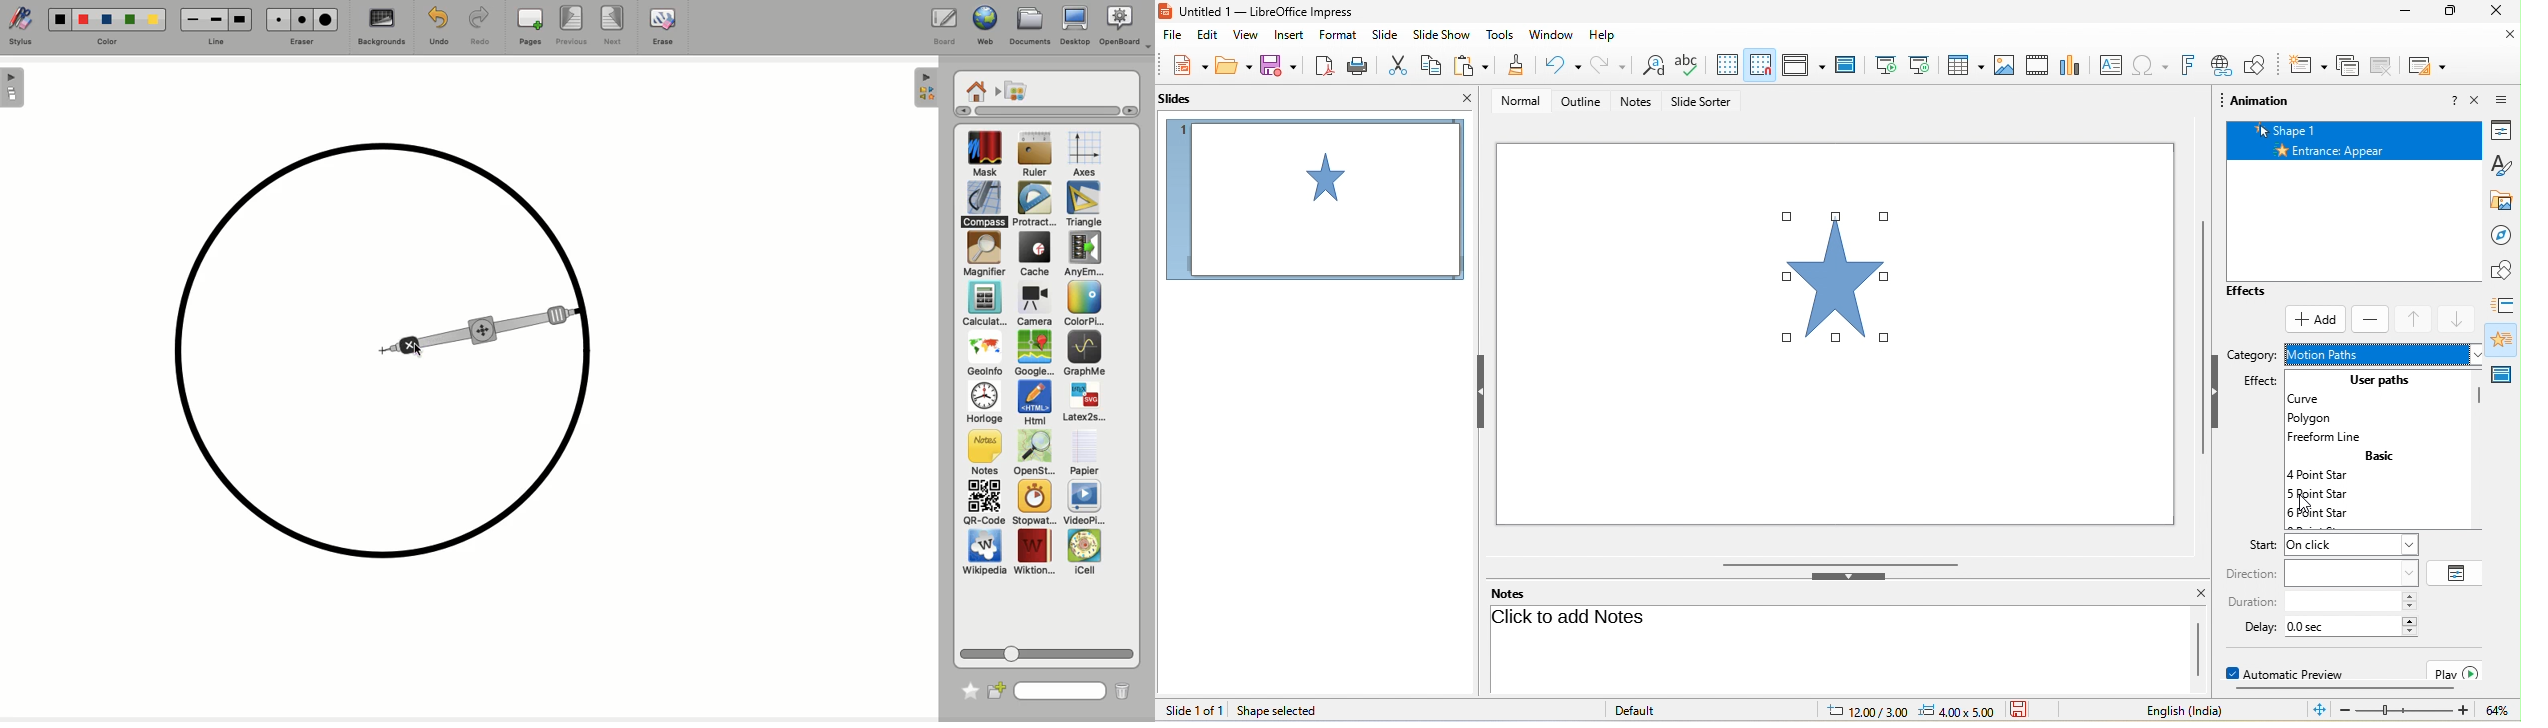 Image resolution: width=2548 pixels, height=728 pixels. I want to click on default, so click(1637, 710).